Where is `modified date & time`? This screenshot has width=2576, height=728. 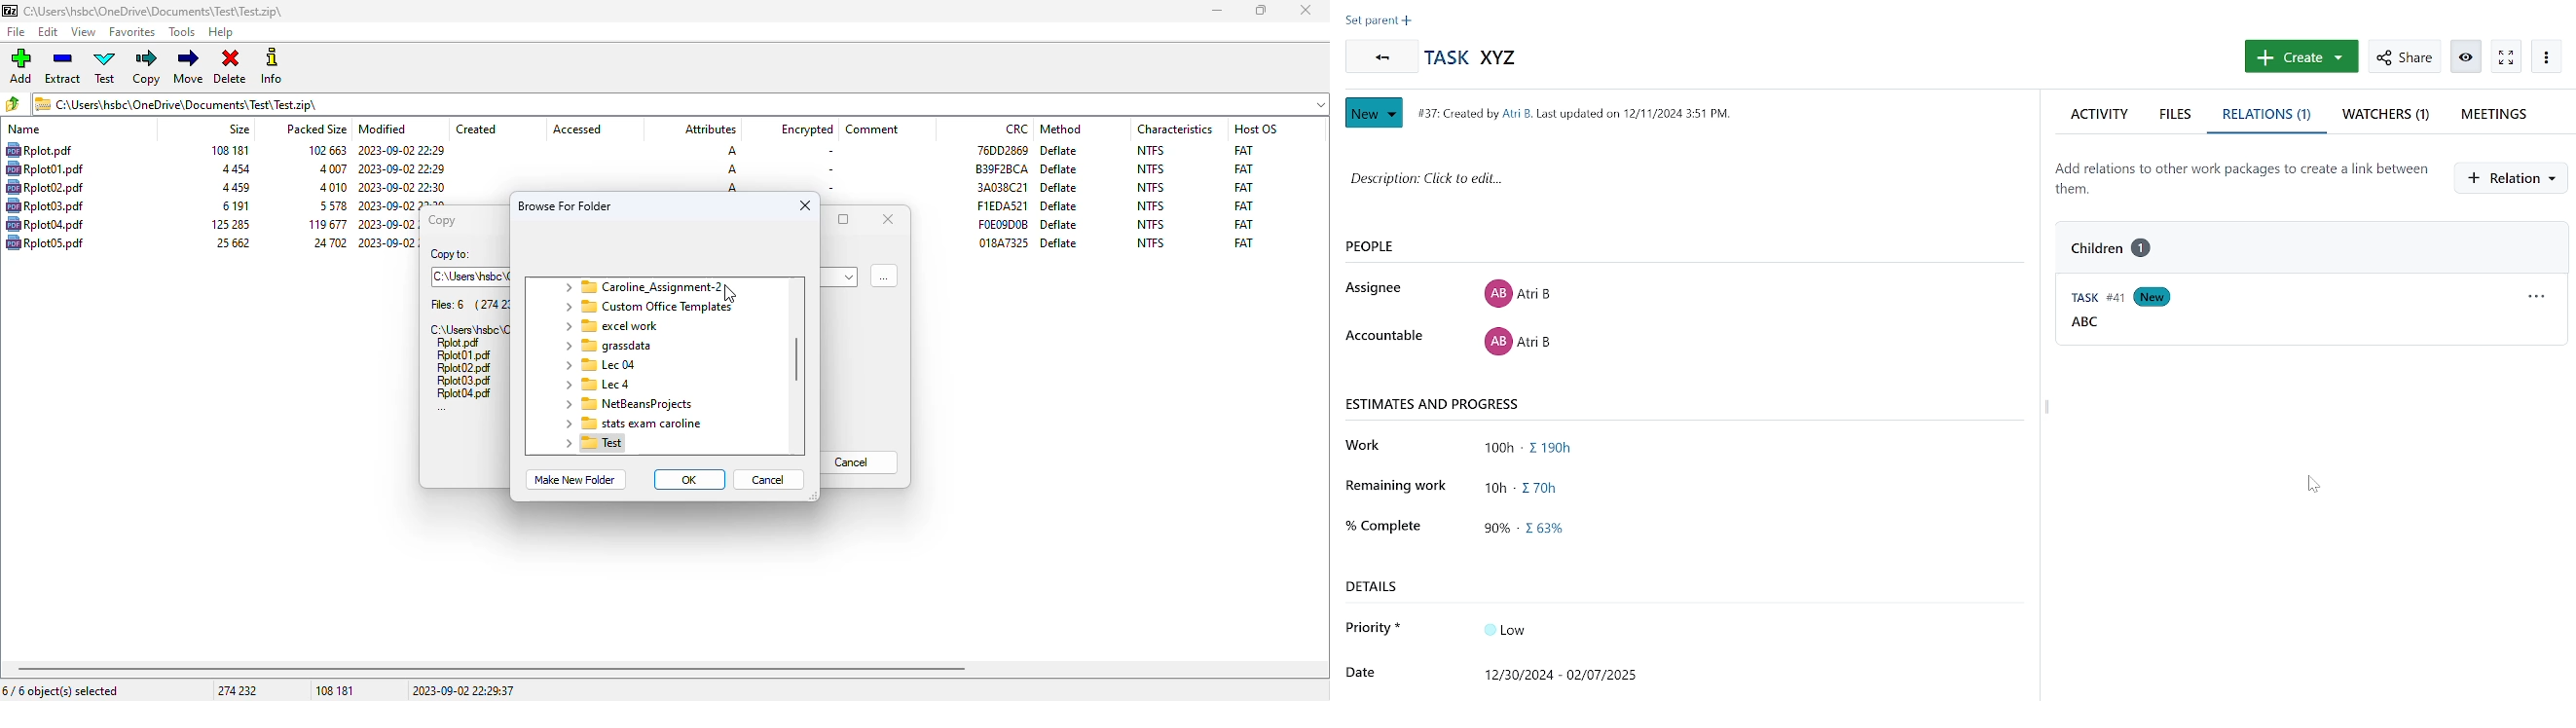 modified date & time is located at coordinates (401, 151).